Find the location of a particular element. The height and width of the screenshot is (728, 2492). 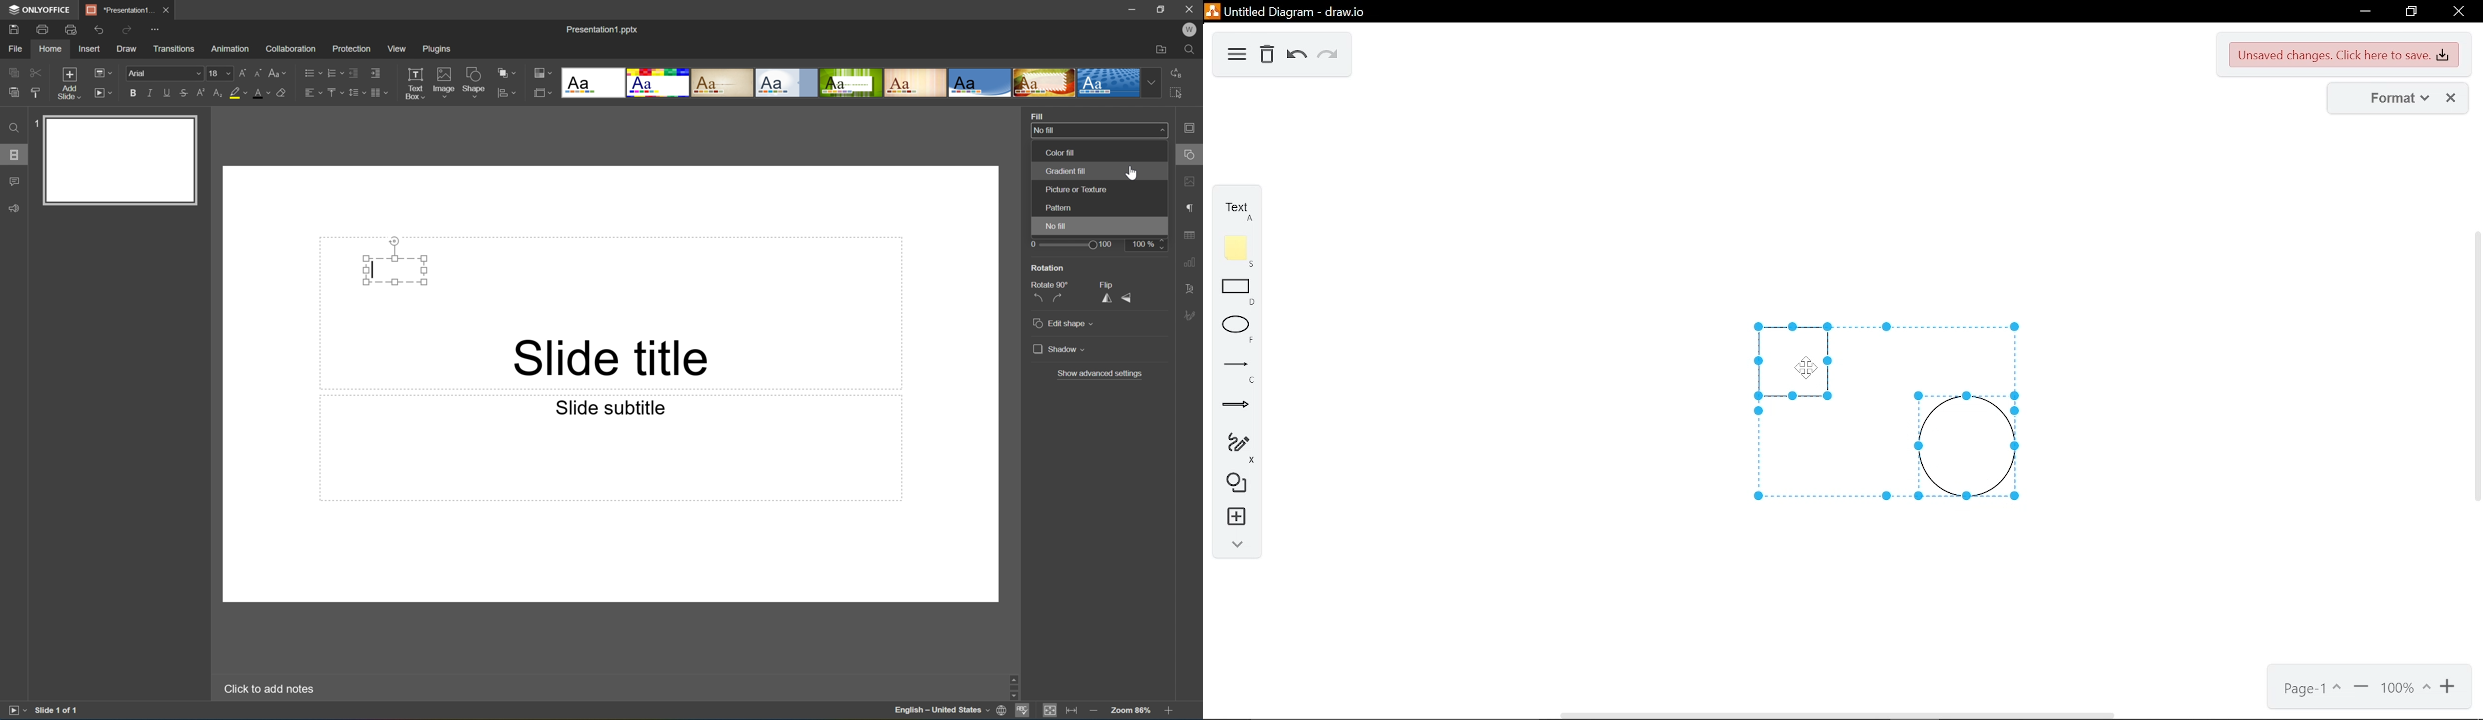

Vertical align is located at coordinates (334, 93).